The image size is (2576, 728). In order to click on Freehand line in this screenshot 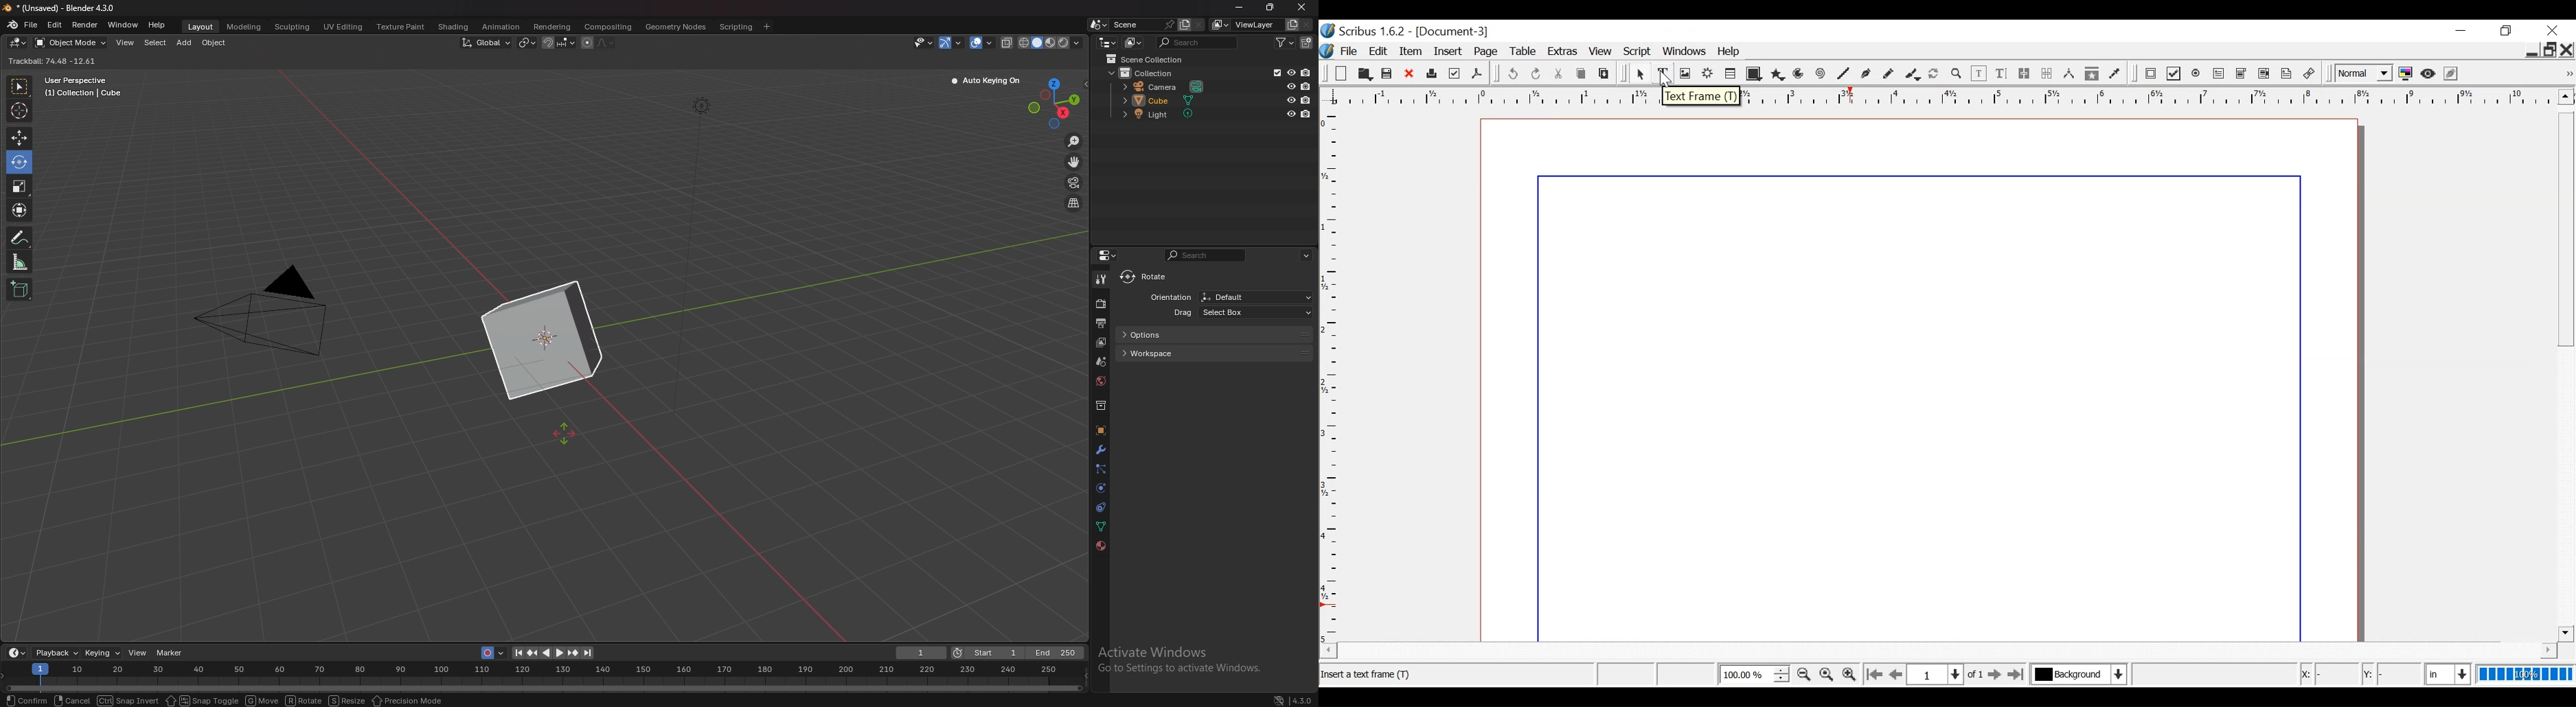, I will do `click(1890, 75)`.